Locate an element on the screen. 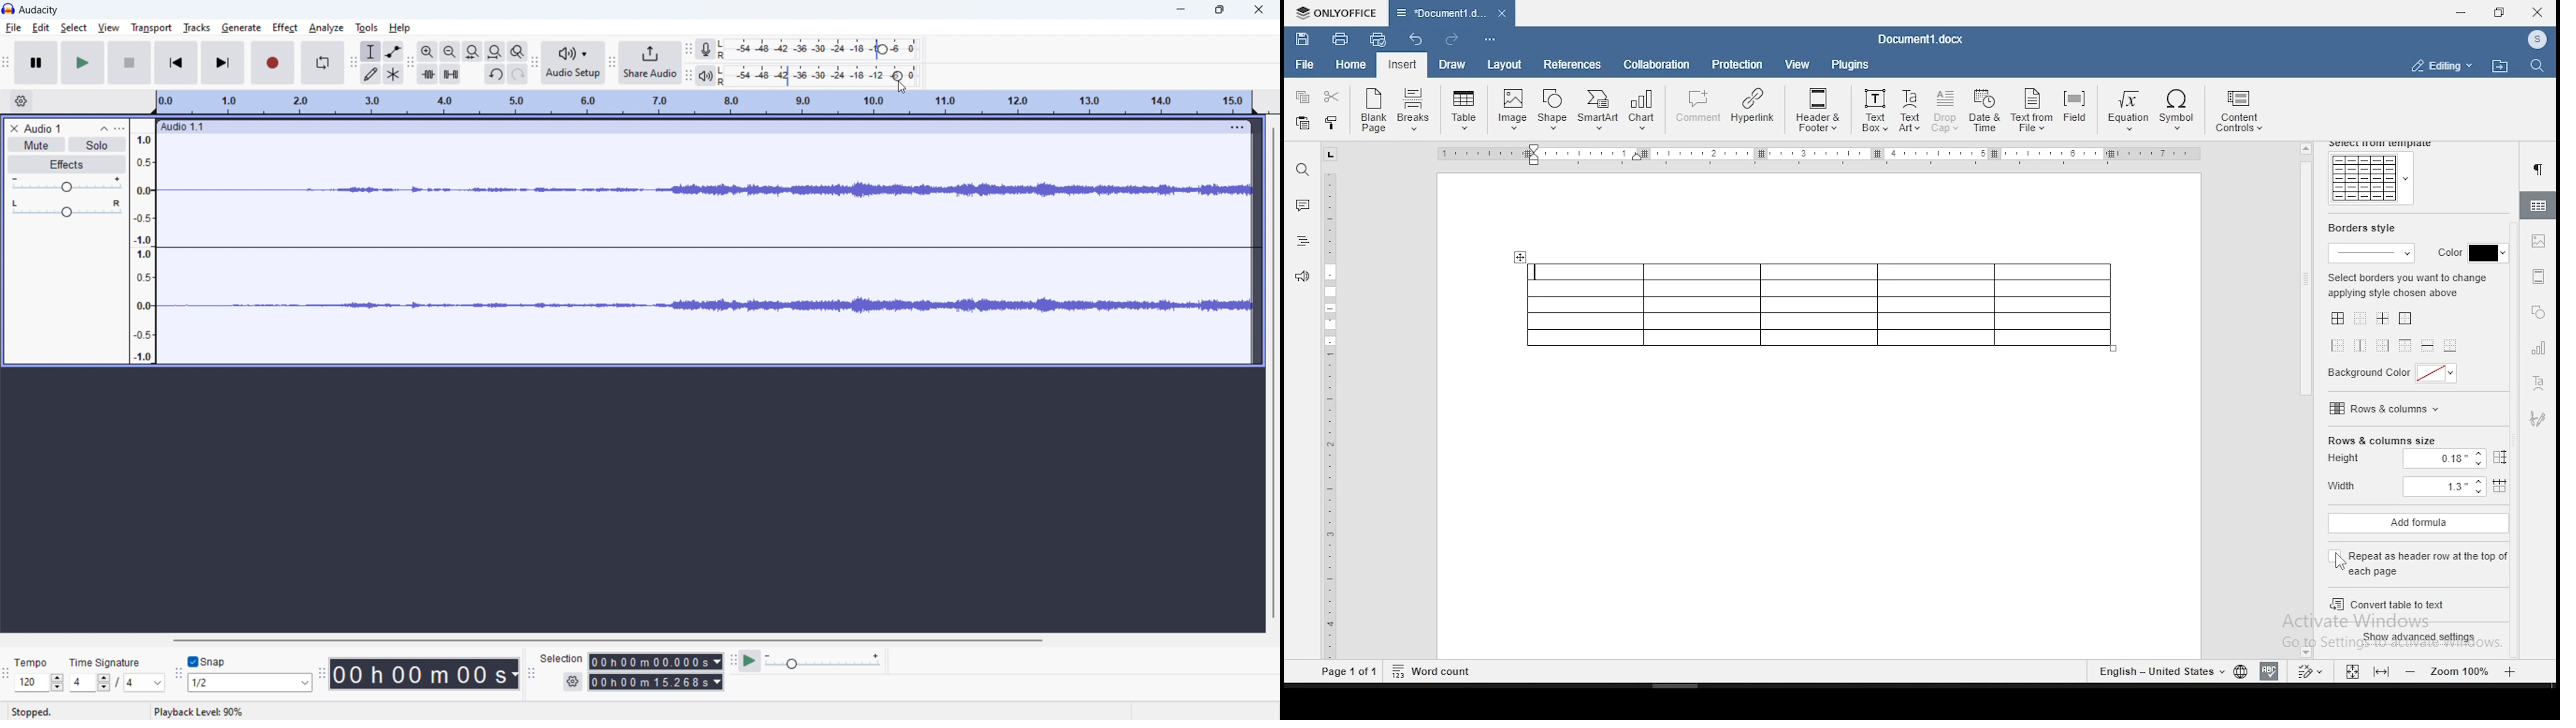 The height and width of the screenshot is (728, 2576). end time is located at coordinates (655, 682).